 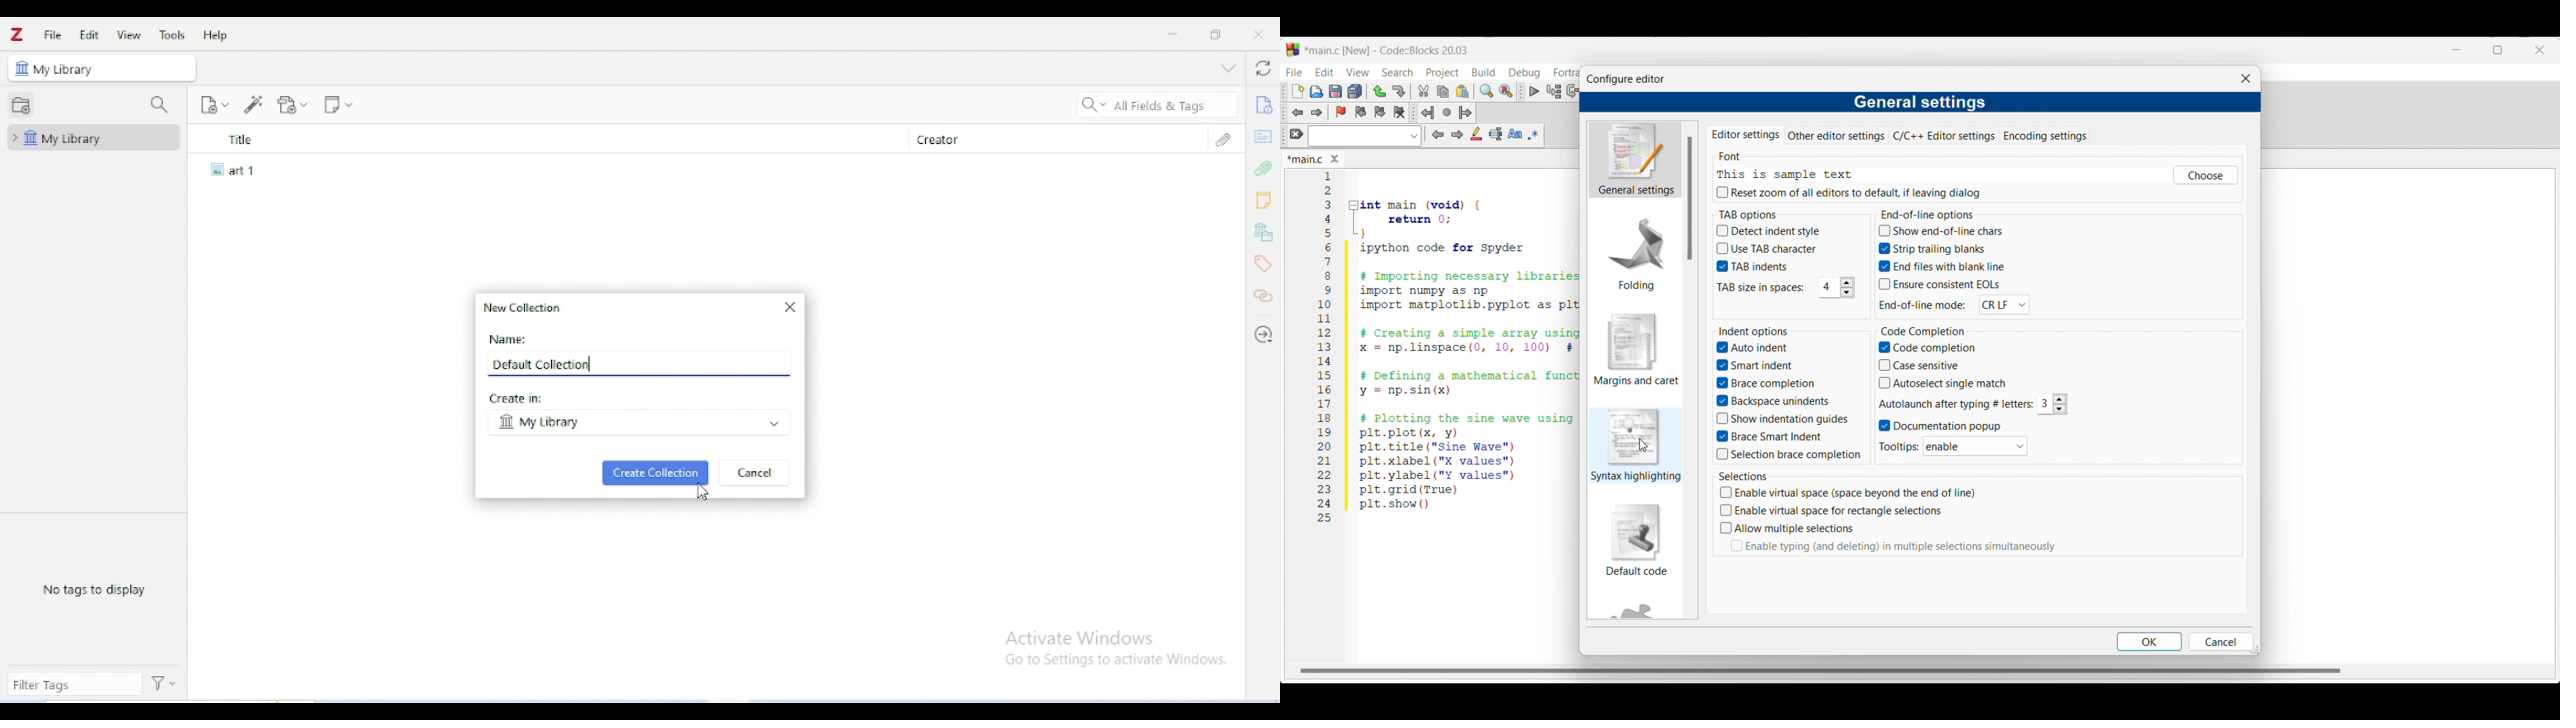 I want to click on Margins and caret, so click(x=1637, y=349).